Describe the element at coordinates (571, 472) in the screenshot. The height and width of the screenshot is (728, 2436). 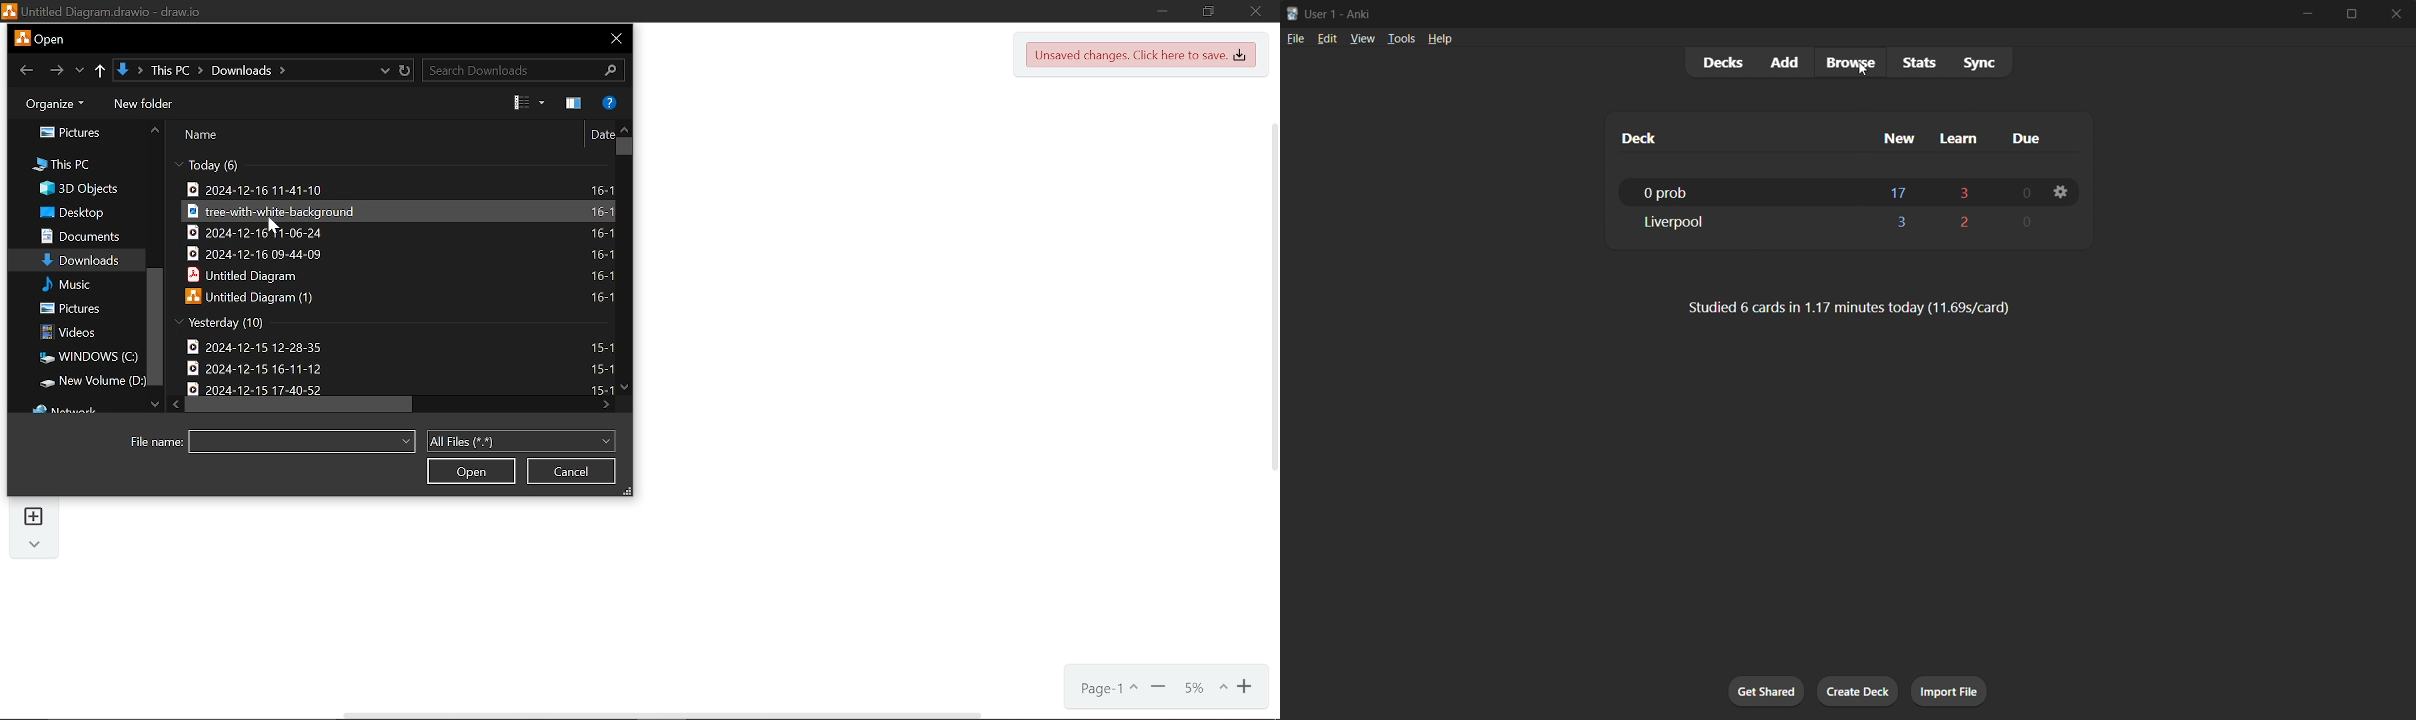
I see `cancel` at that location.